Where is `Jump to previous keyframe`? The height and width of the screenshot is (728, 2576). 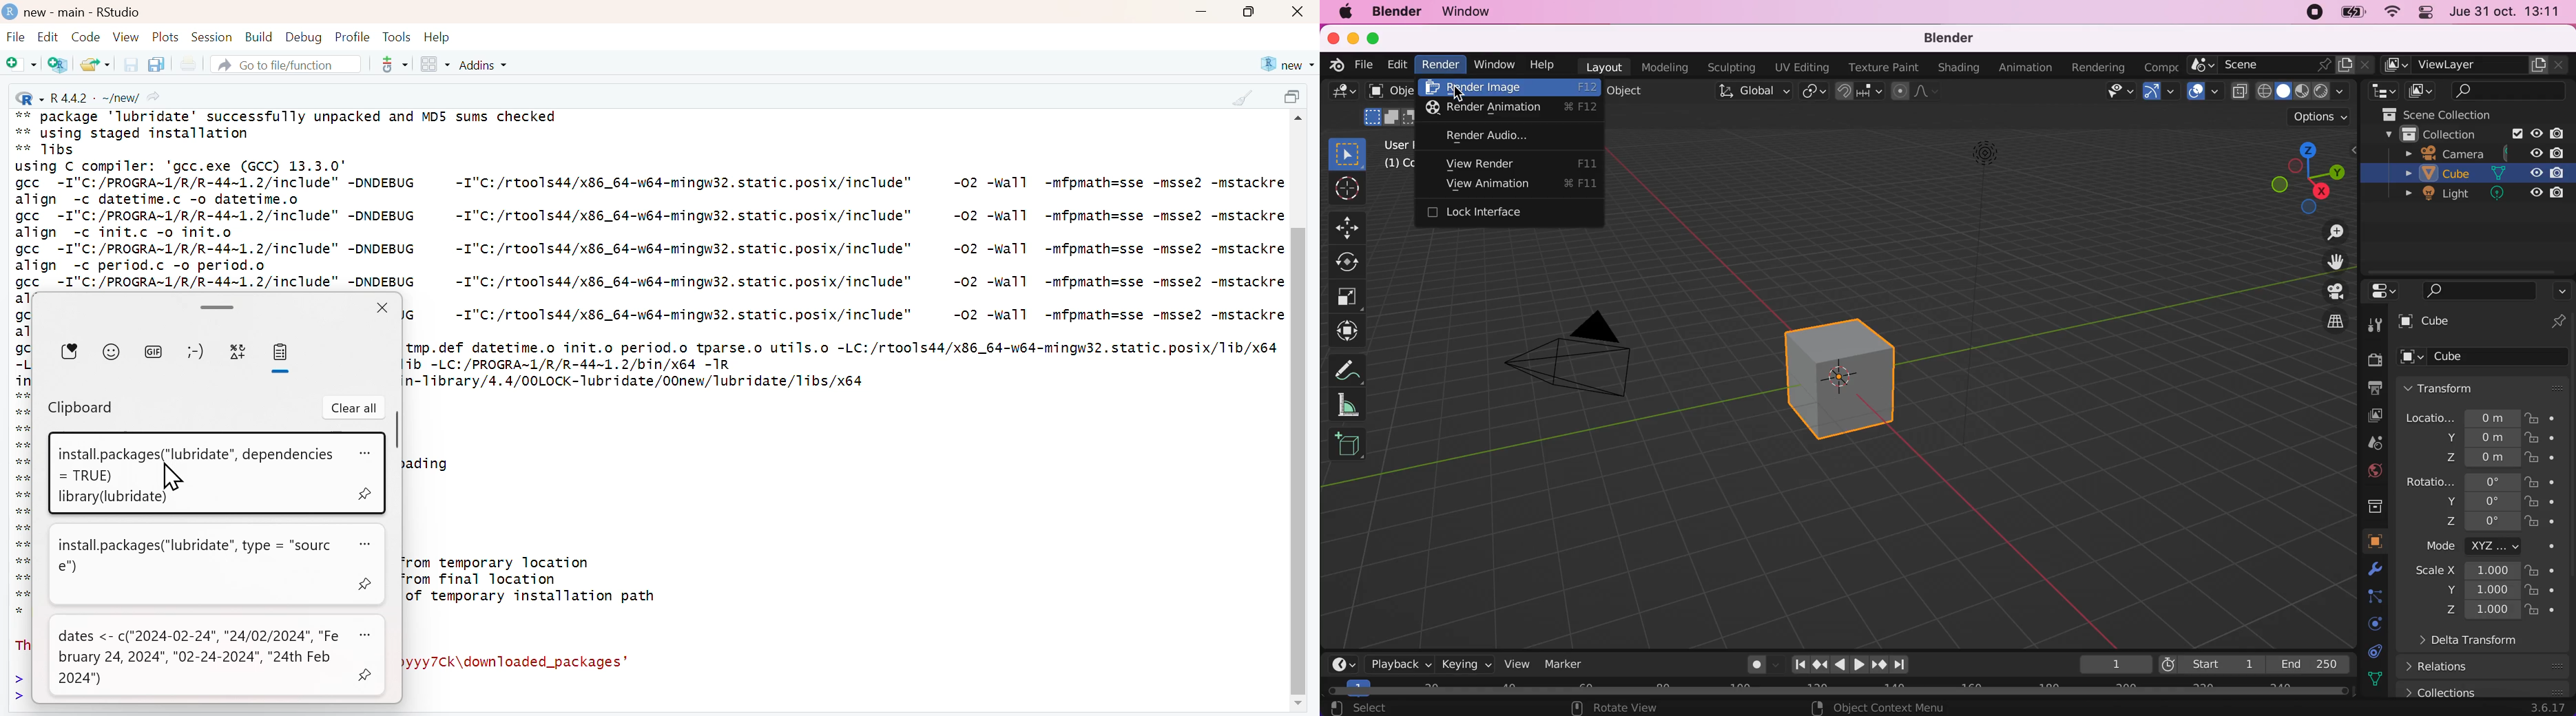 Jump to previous keyframe is located at coordinates (1819, 663).